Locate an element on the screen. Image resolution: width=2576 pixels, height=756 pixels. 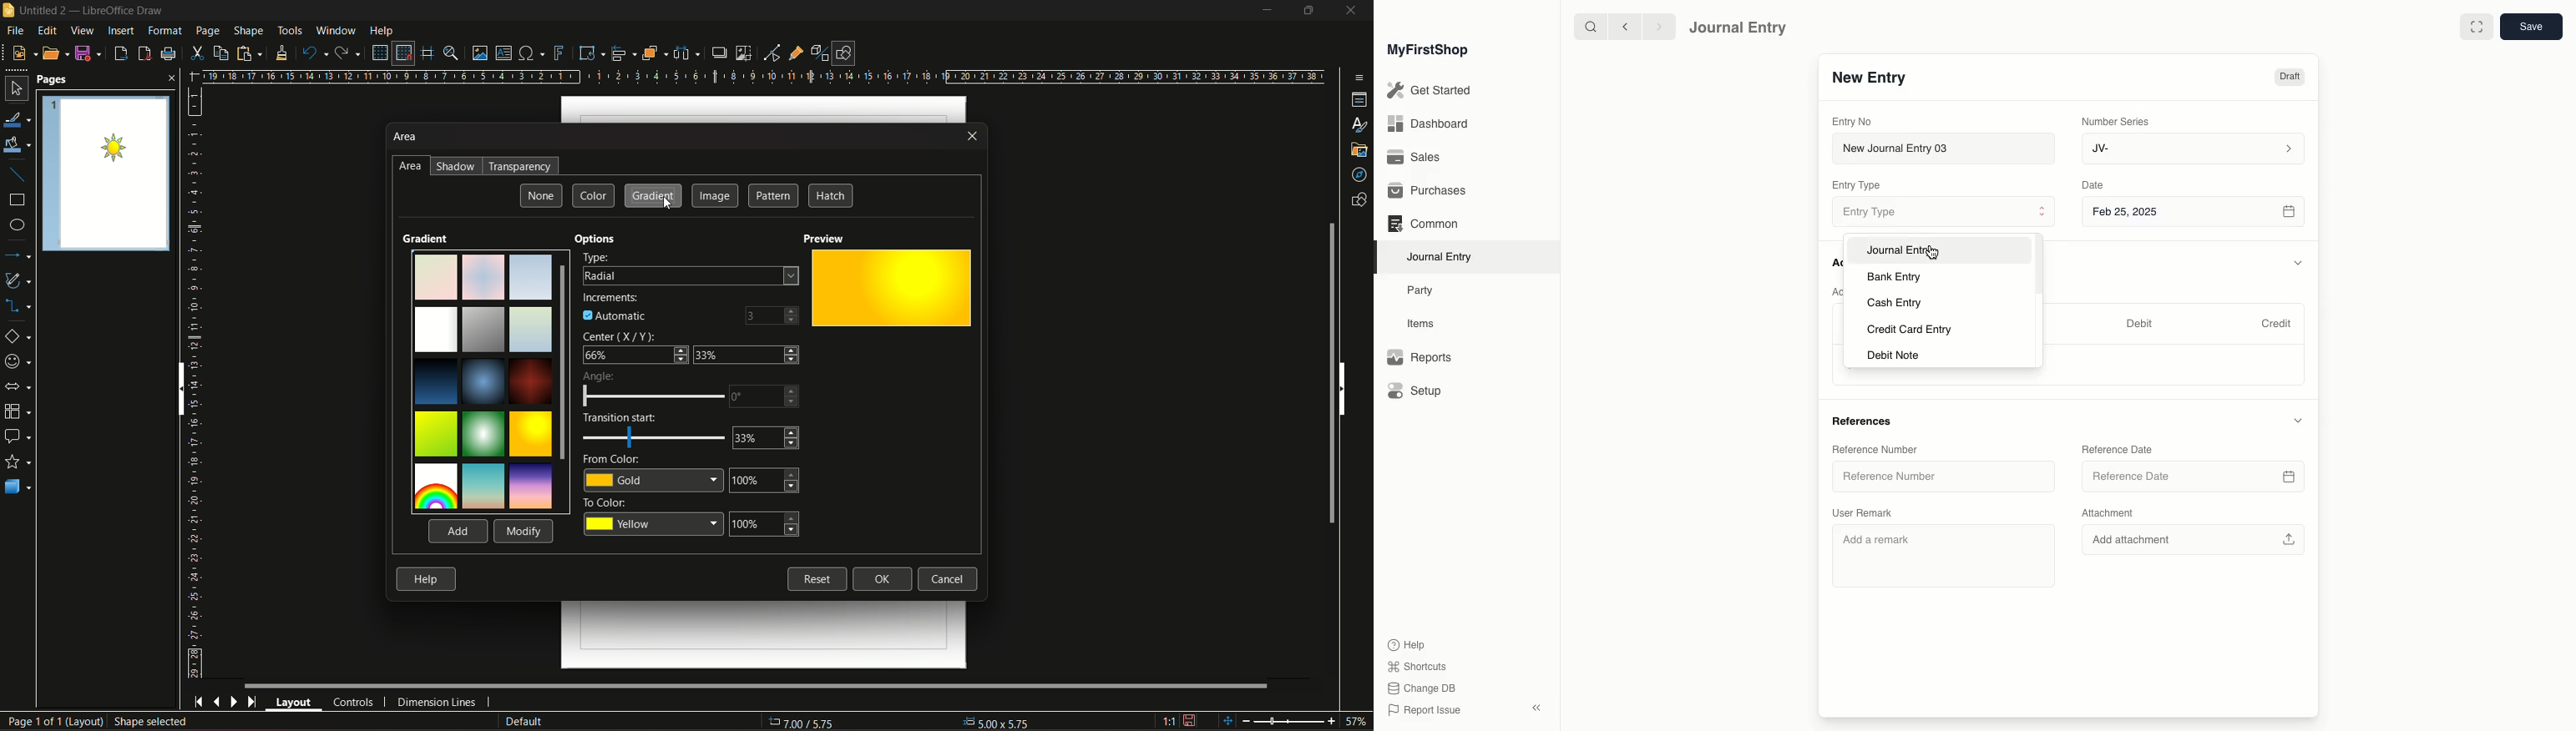
transperancy is located at coordinates (523, 167).